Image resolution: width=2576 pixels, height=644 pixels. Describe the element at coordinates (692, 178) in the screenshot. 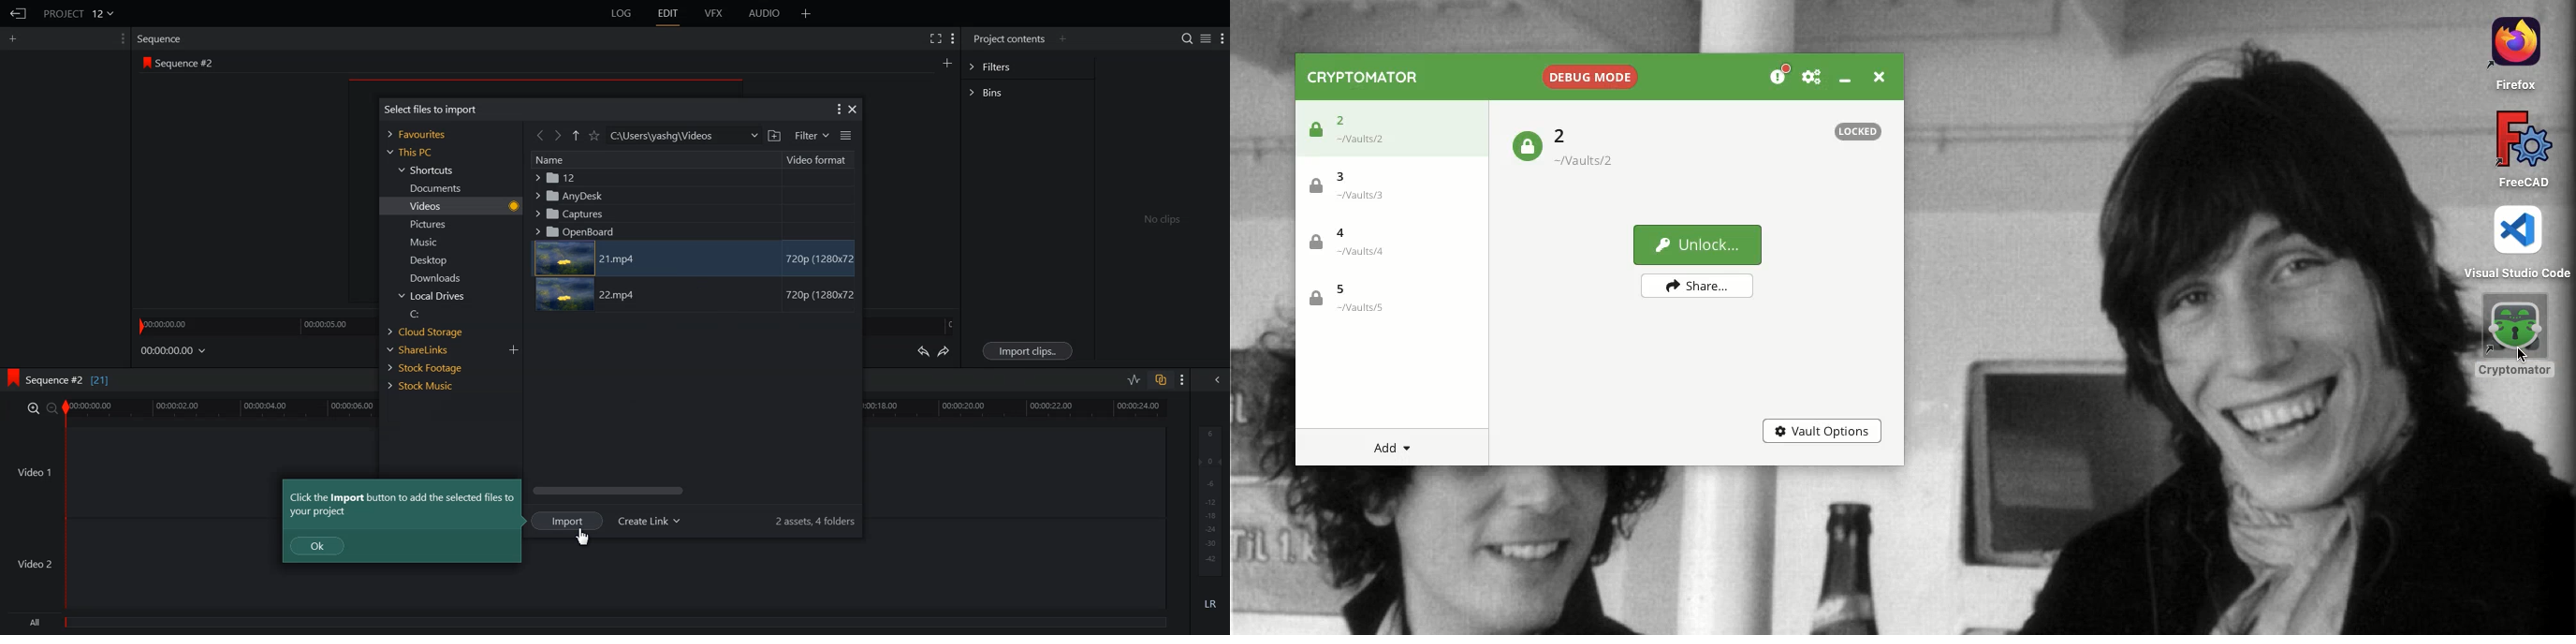

I see `12` at that location.